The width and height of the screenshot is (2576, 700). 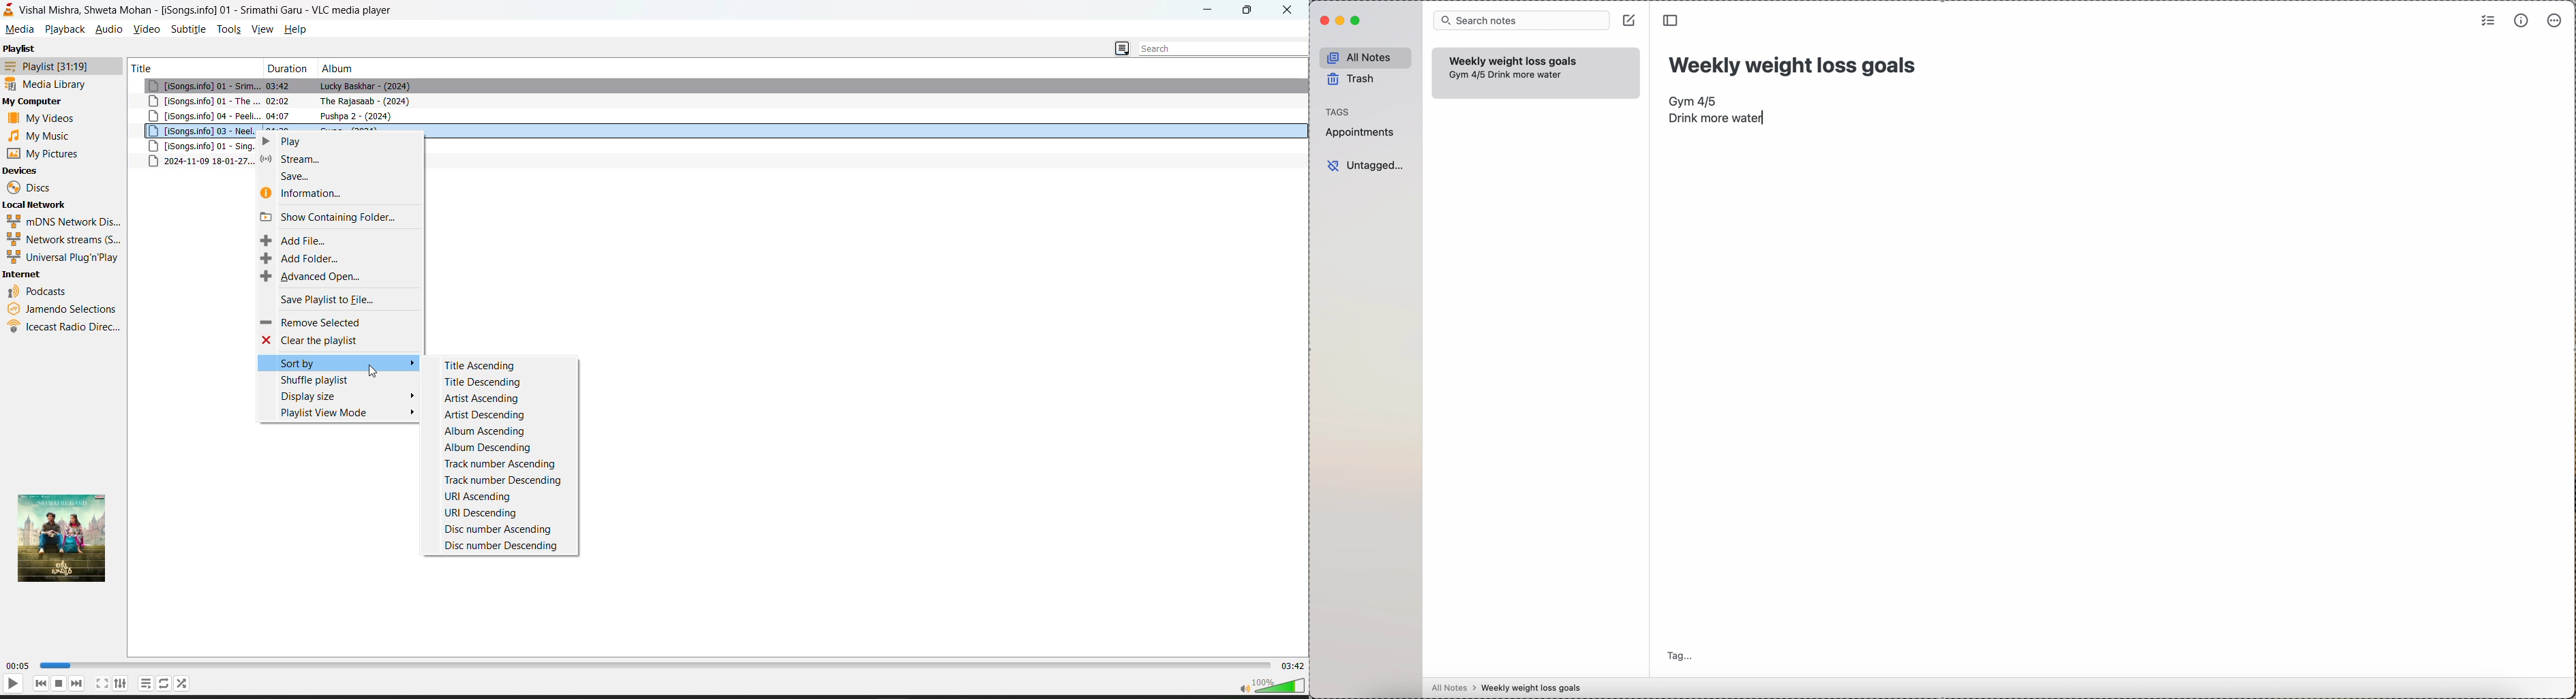 What do you see at coordinates (1716, 118) in the screenshot?
I see `drink more water` at bounding box center [1716, 118].